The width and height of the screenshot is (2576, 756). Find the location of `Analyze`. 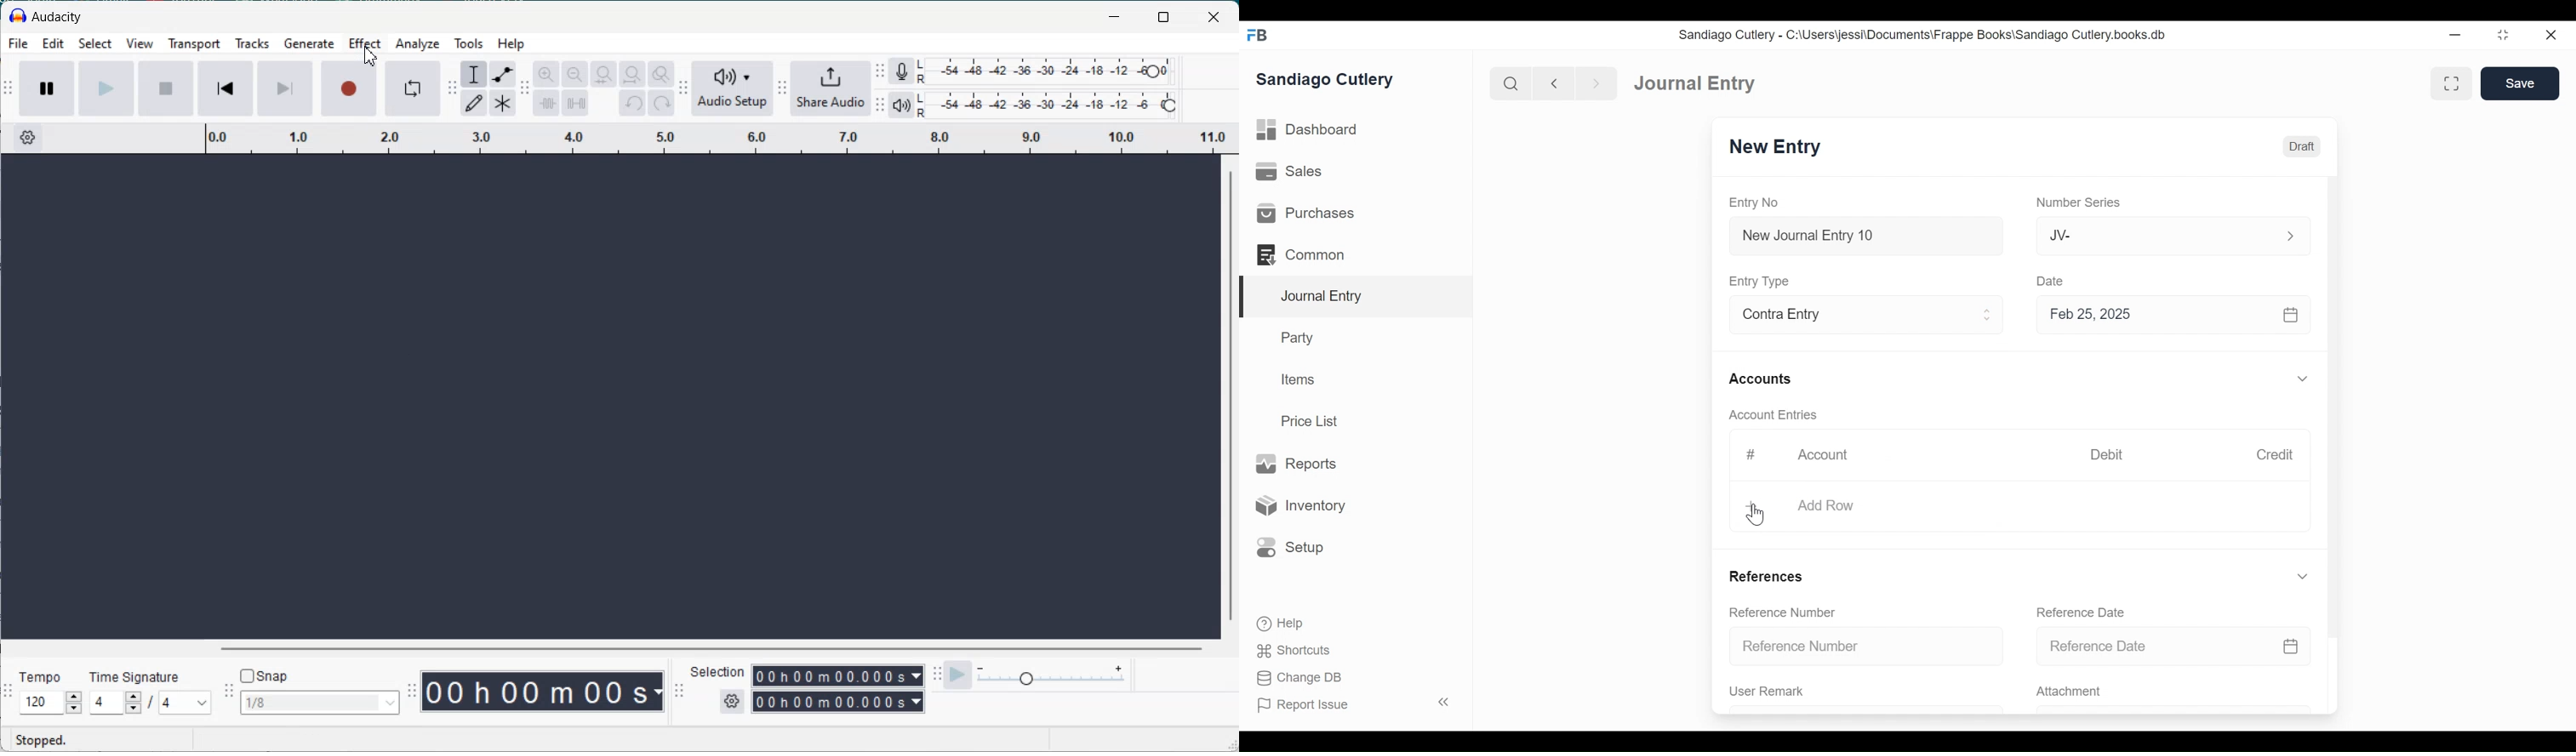

Analyze is located at coordinates (416, 44).